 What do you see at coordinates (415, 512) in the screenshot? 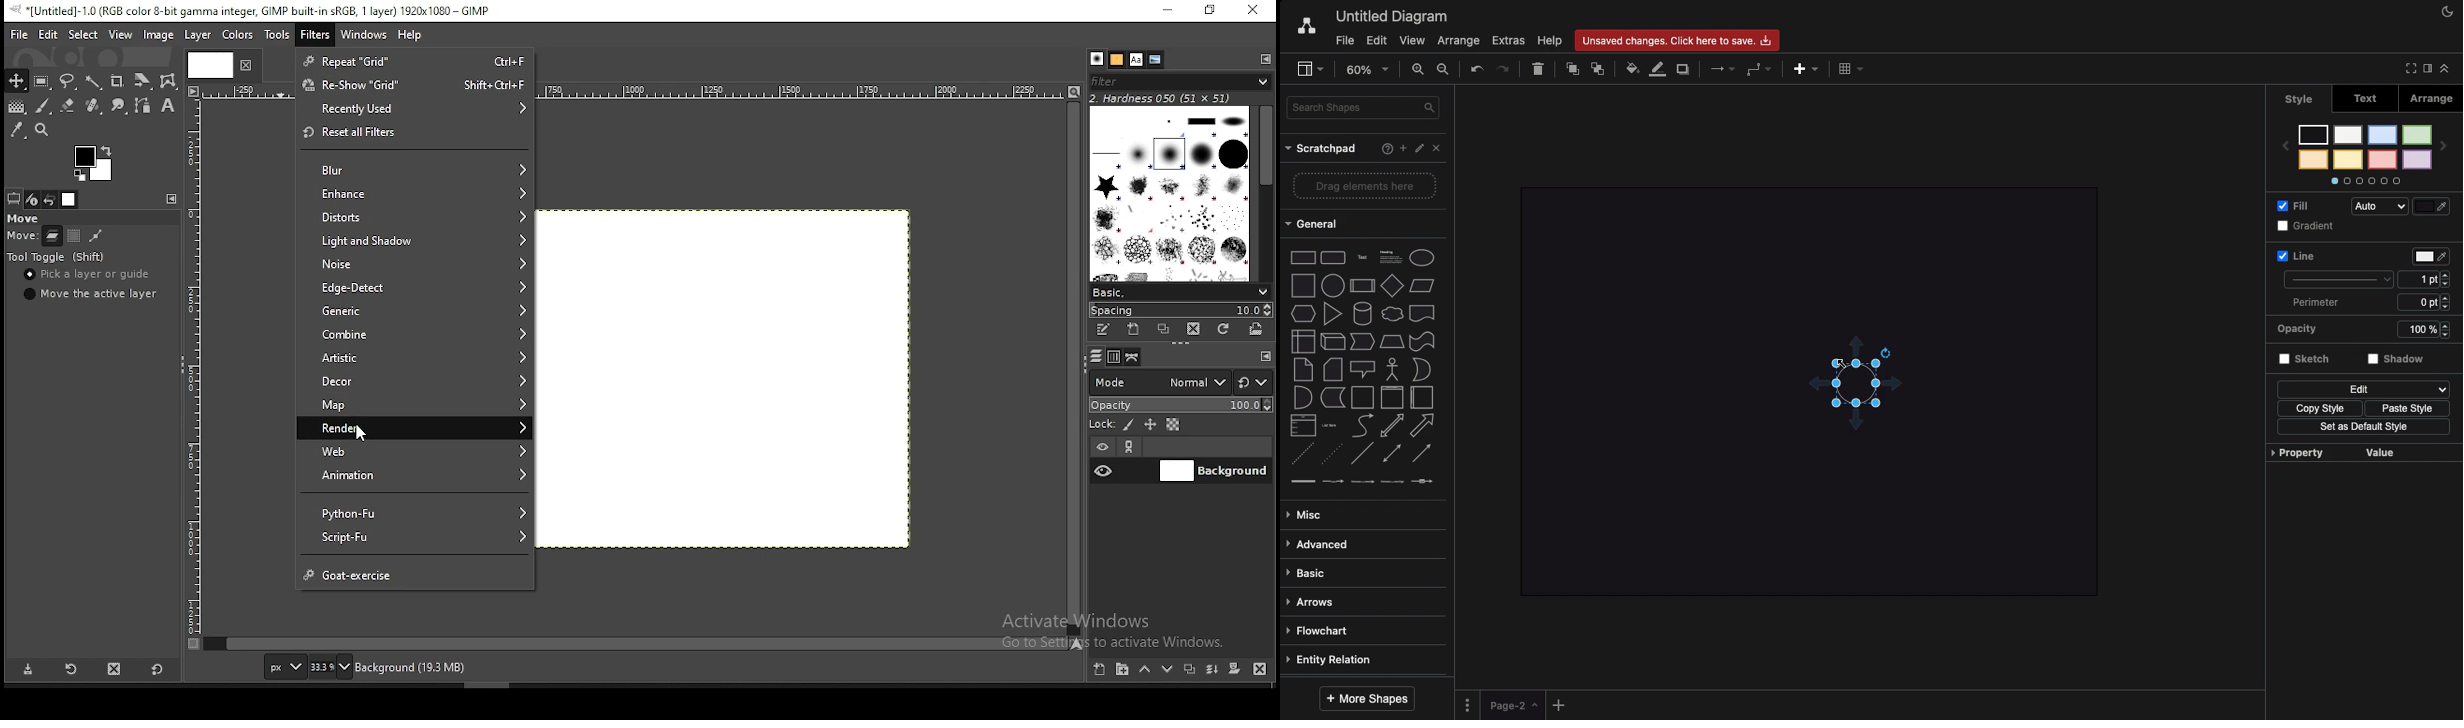
I see `python Fu` at bounding box center [415, 512].